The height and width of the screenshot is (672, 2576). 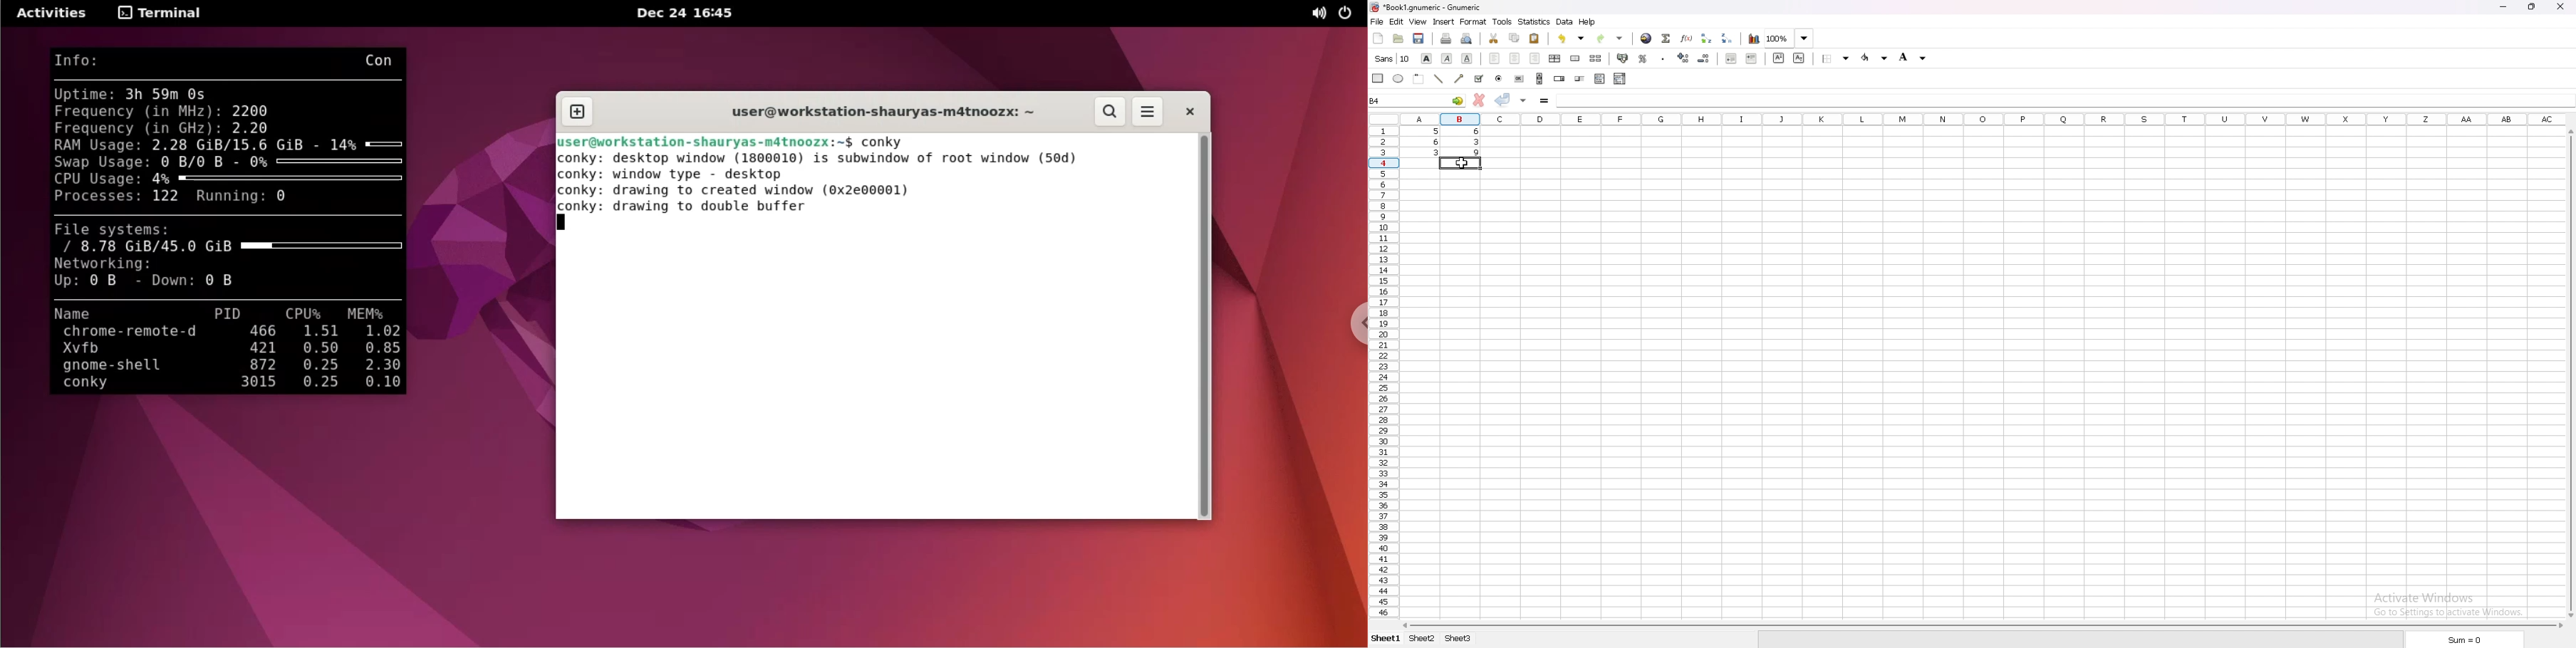 What do you see at coordinates (1705, 57) in the screenshot?
I see `decrease decimal` at bounding box center [1705, 57].